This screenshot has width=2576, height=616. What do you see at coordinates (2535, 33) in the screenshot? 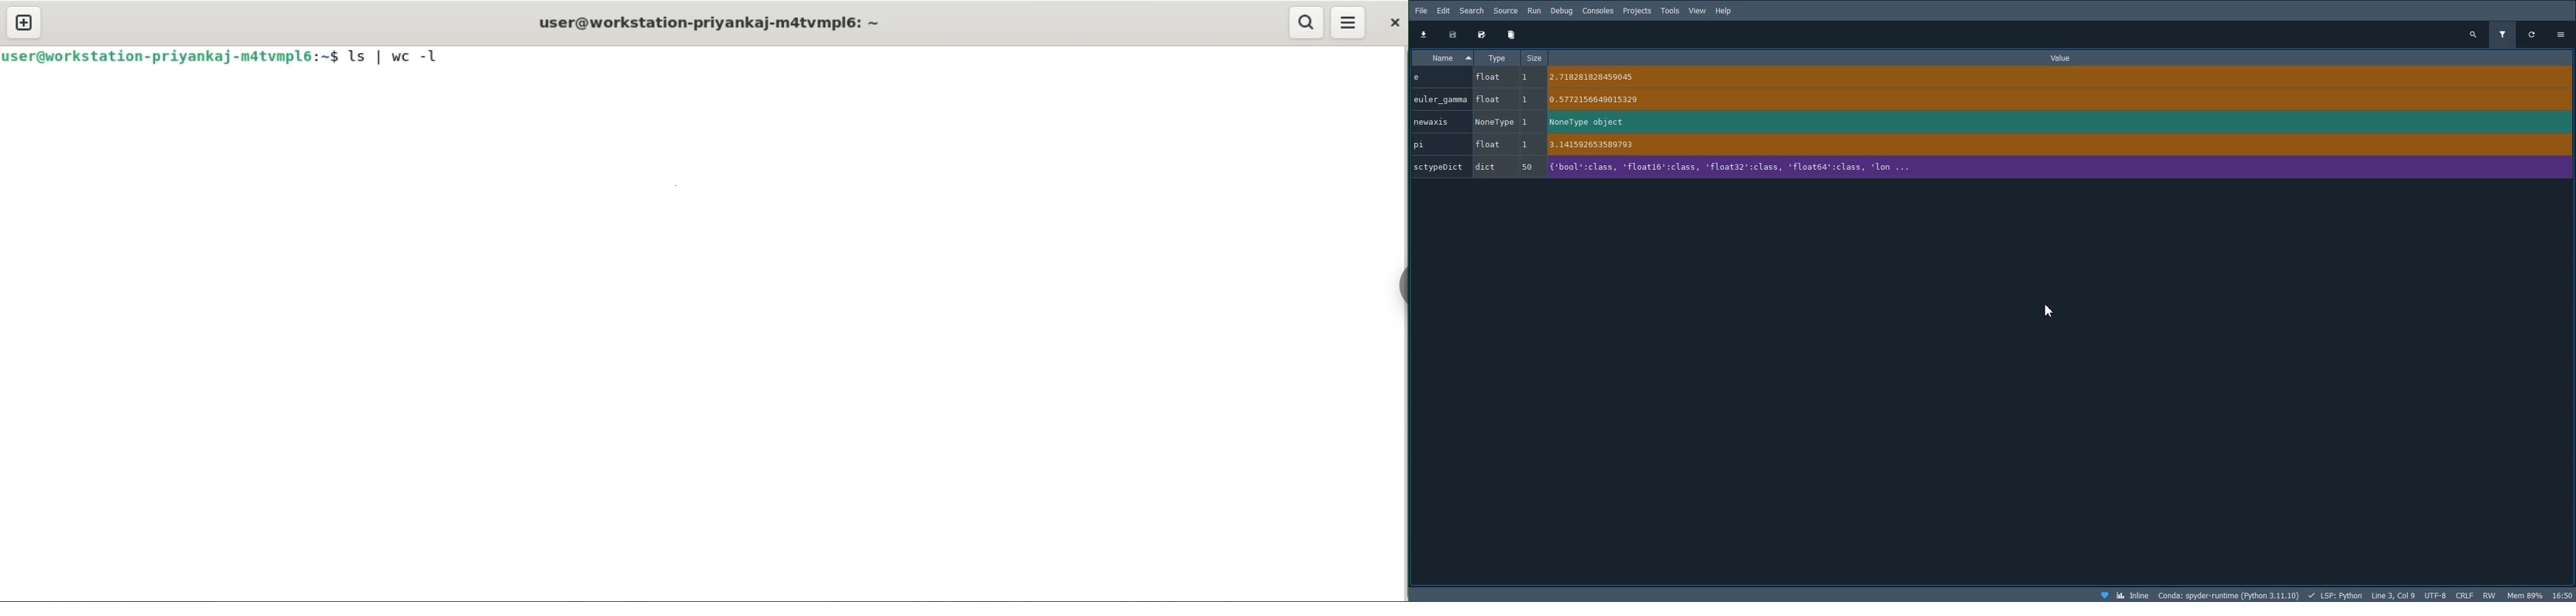
I see `Refresh` at bounding box center [2535, 33].